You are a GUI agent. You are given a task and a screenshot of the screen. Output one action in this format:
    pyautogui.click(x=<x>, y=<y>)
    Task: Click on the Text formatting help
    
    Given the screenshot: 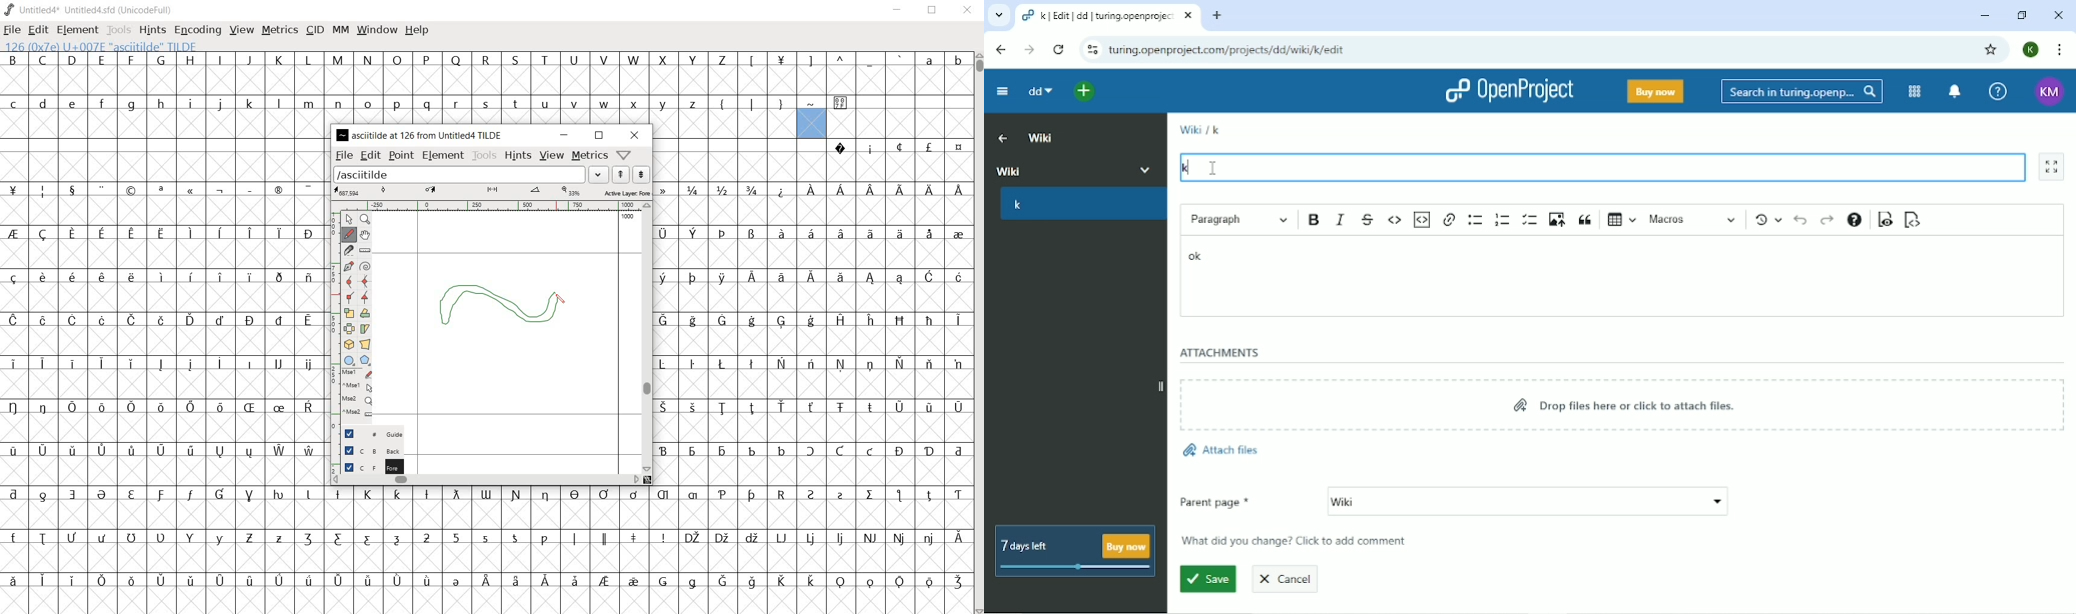 What is the action you would take?
    pyautogui.click(x=1854, y=220)
    